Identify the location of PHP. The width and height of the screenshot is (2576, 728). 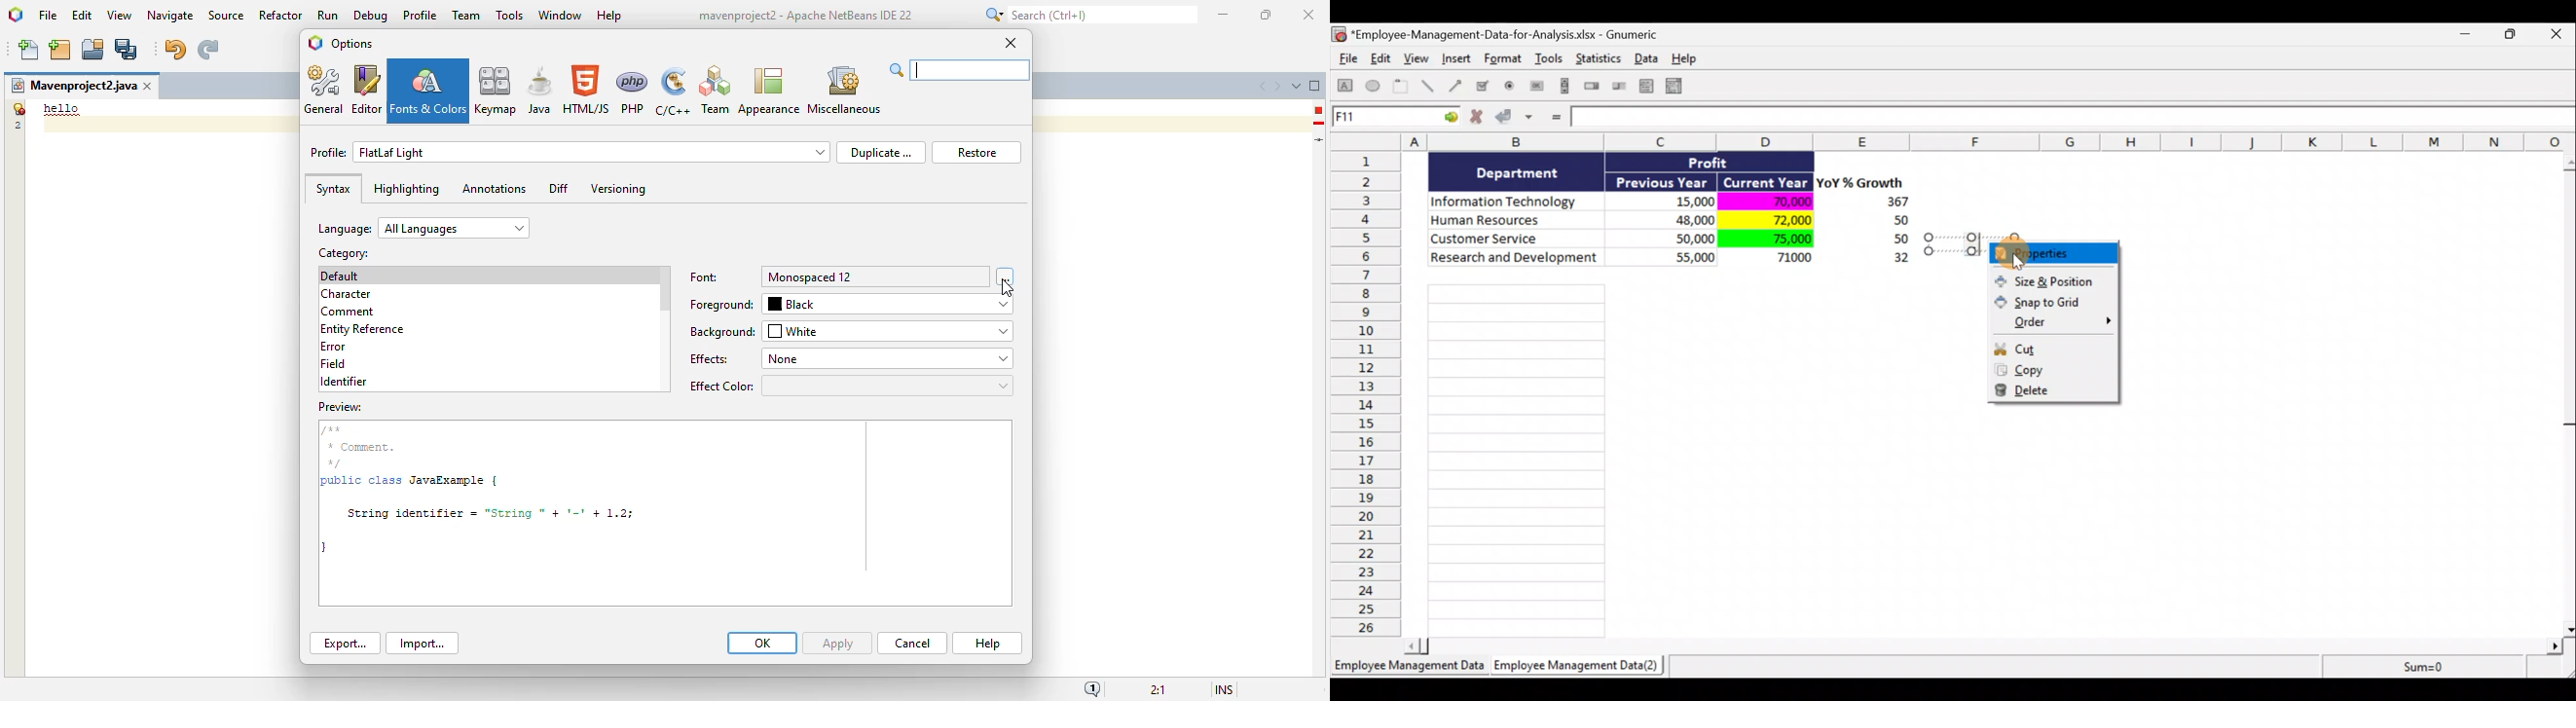
(633, 92).